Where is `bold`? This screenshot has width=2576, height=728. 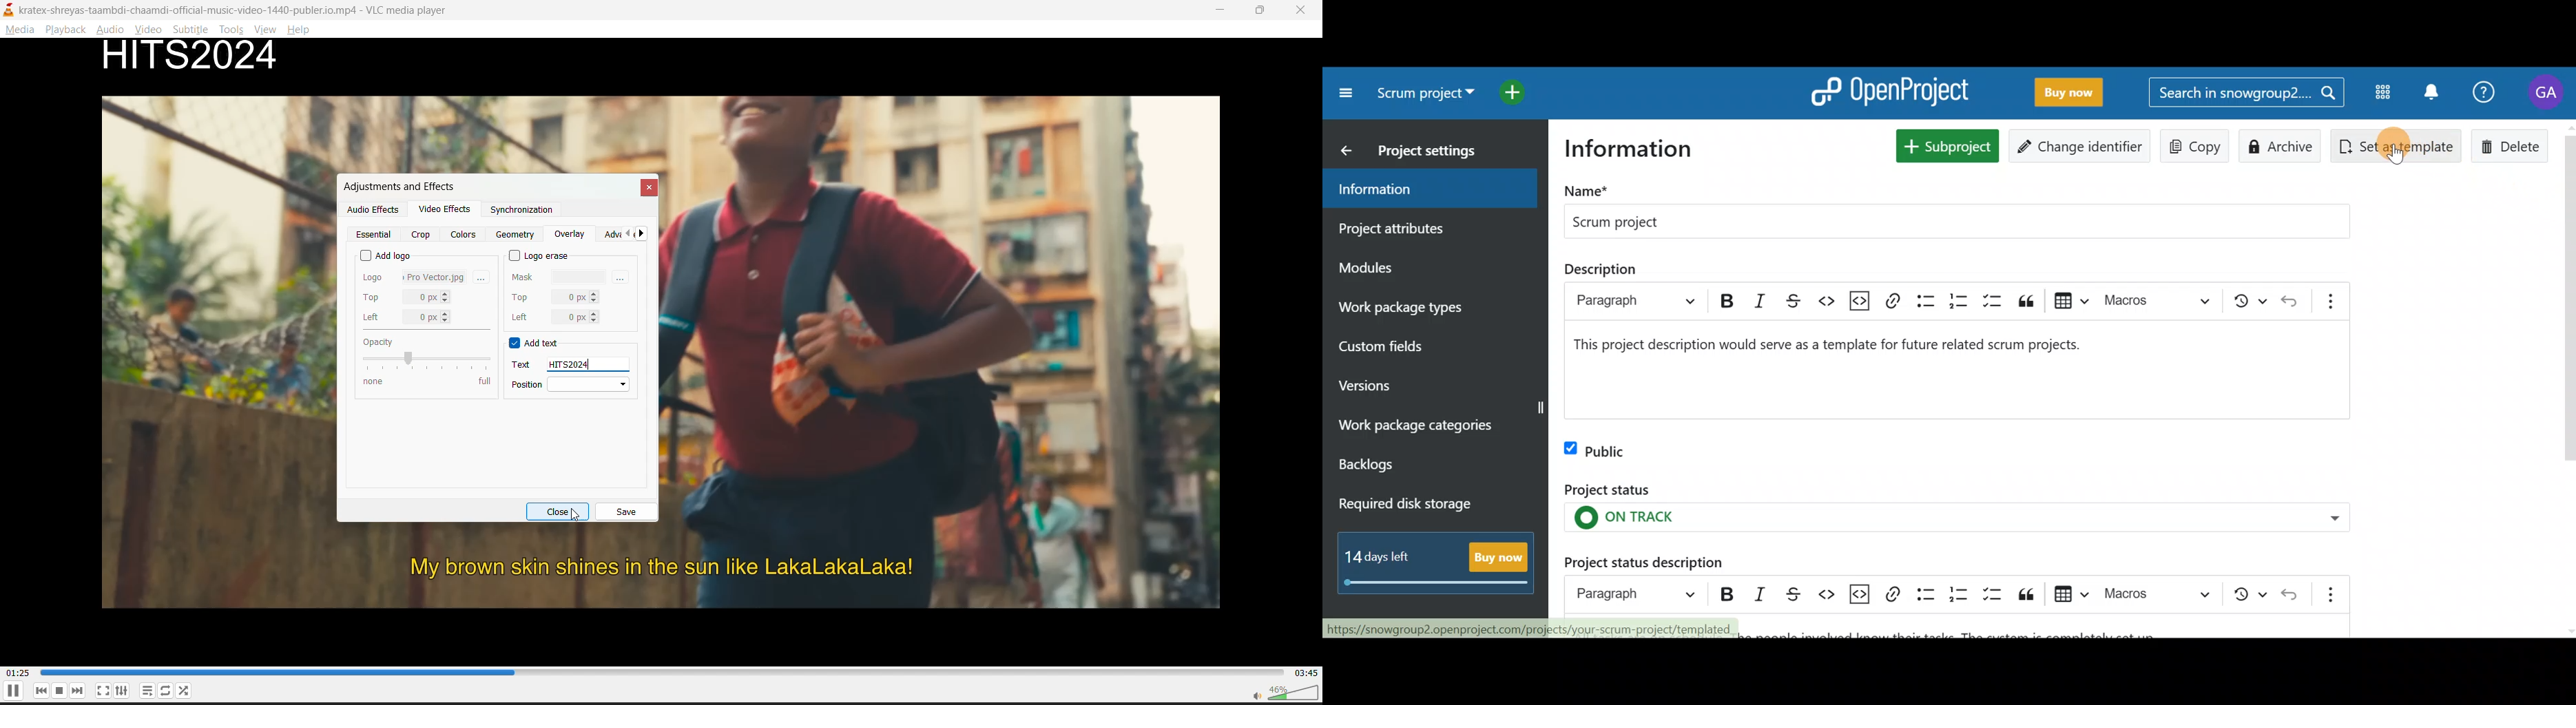
bold is located at coordinates (1727, 300).